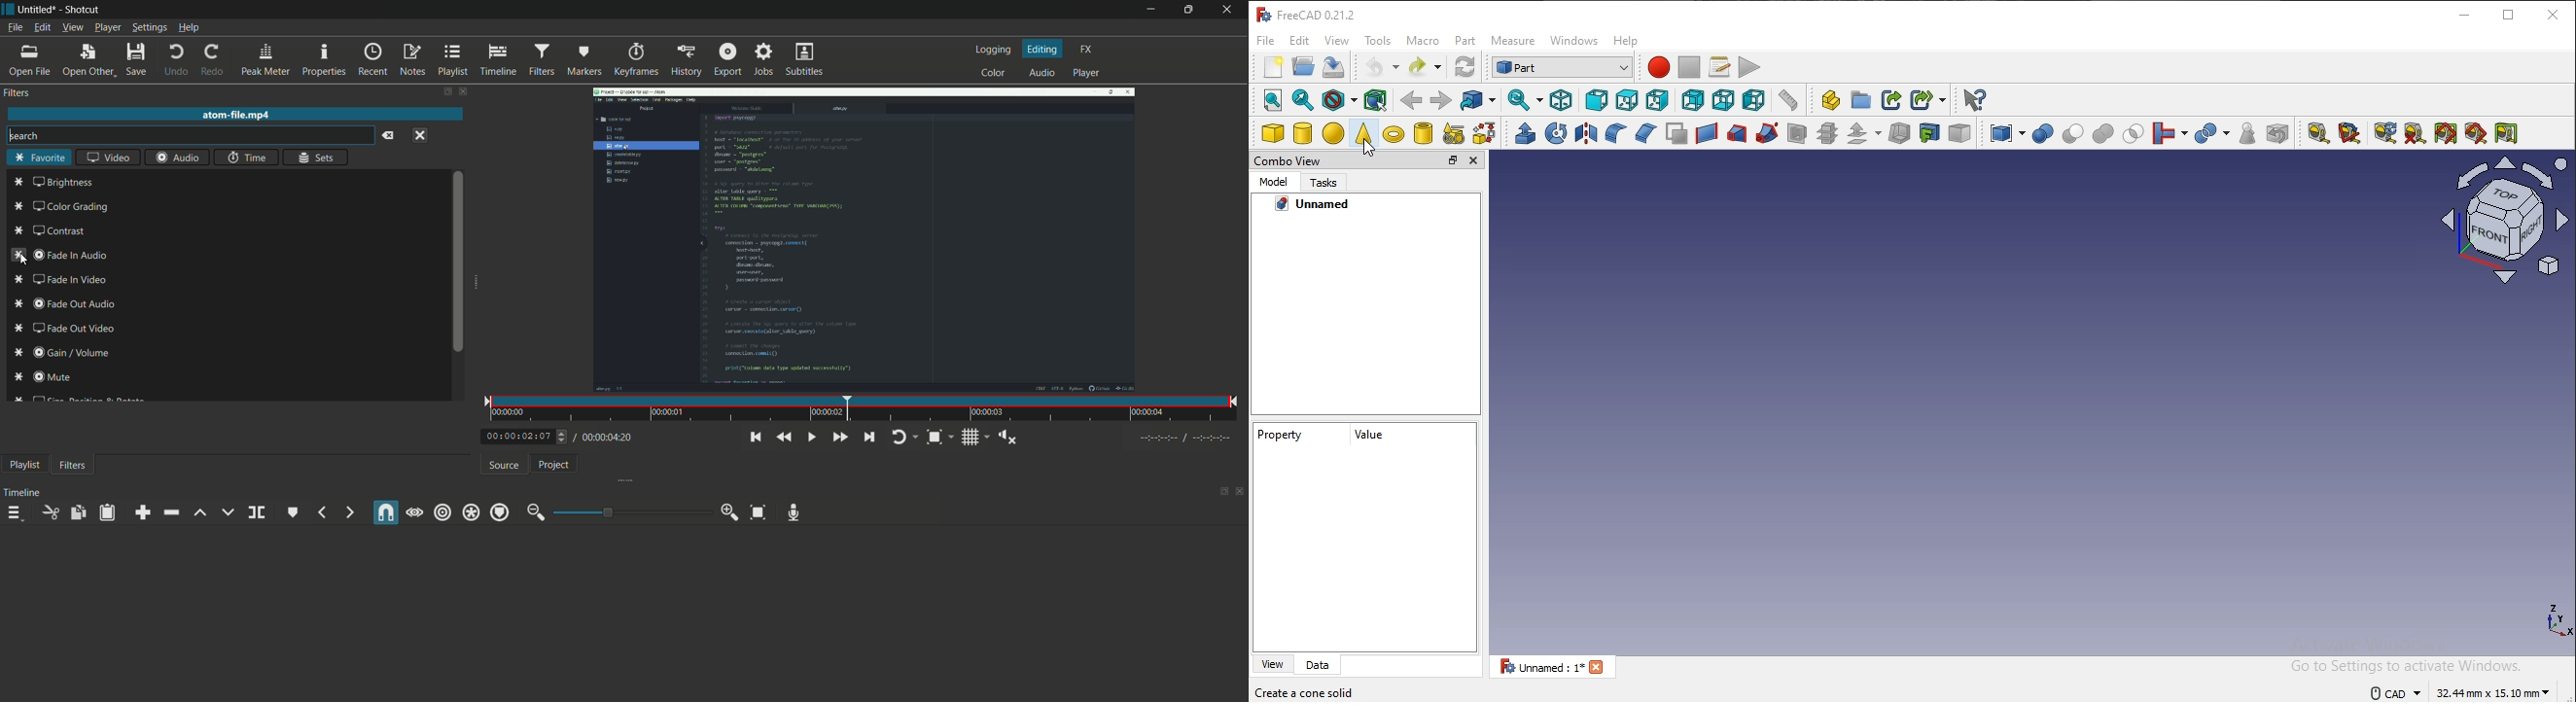 The height and width of the screenshot is (728, 2576). I want to click on thickness, so click(1898, 134).